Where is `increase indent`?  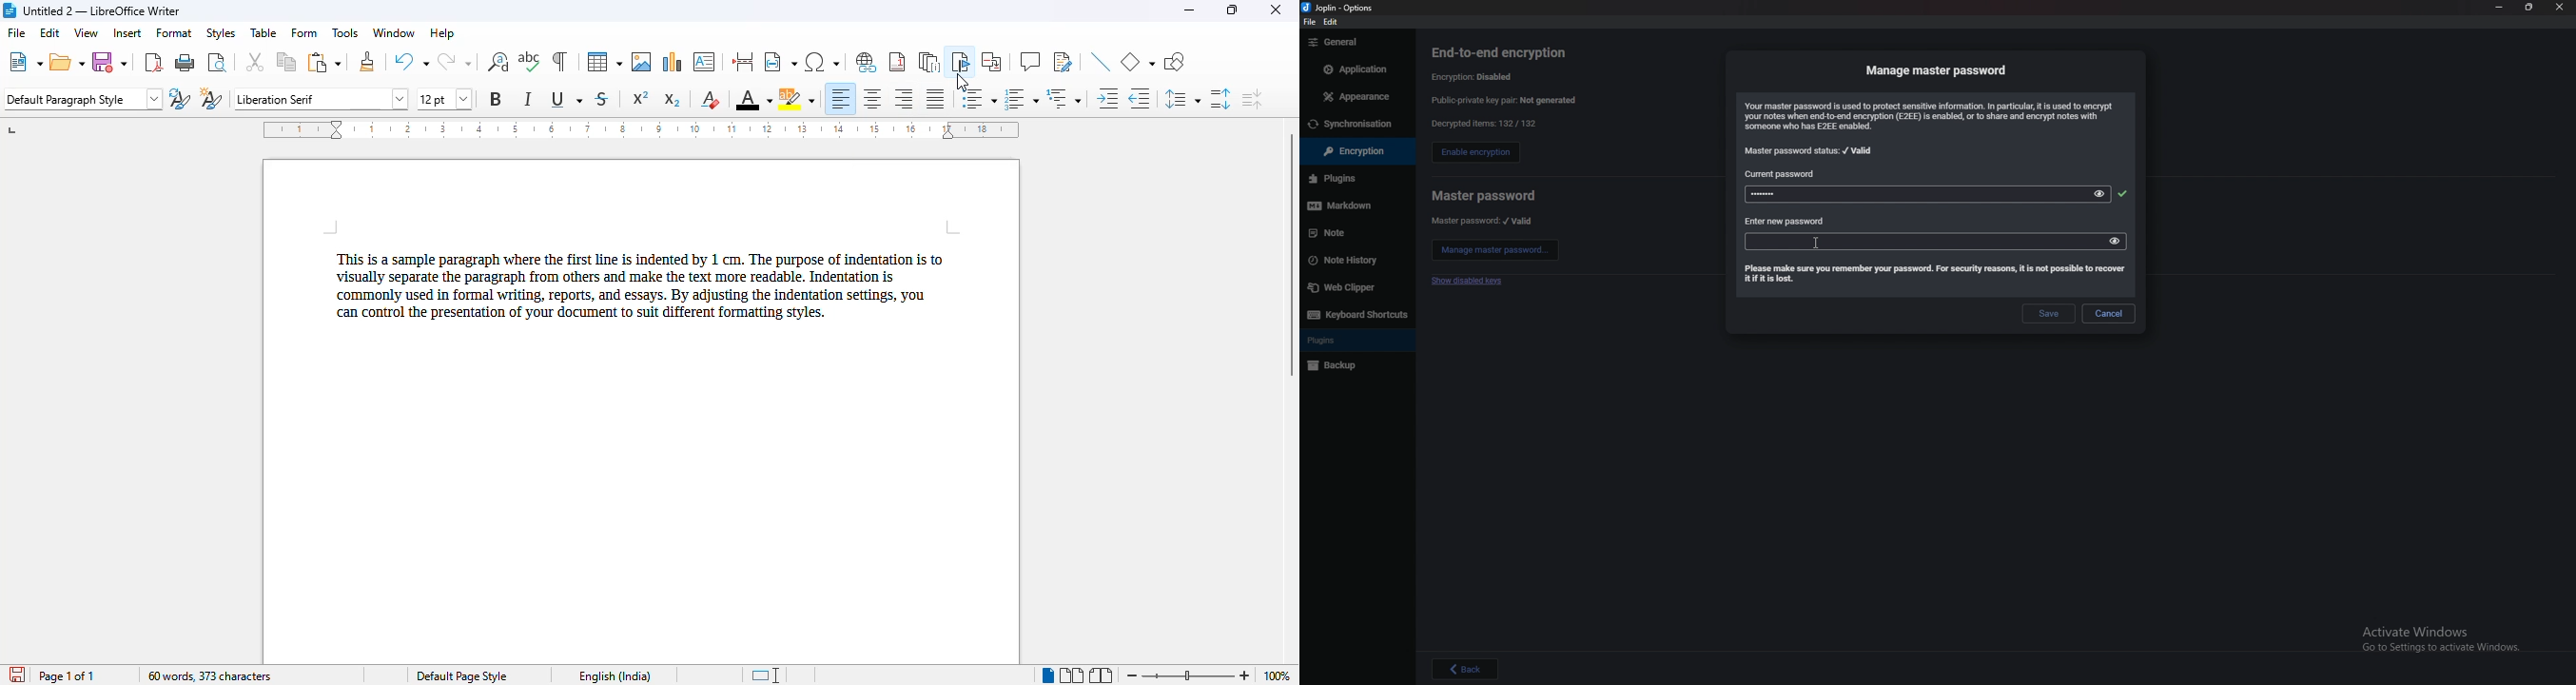 increase indent is located at coordinates (1106, 98).